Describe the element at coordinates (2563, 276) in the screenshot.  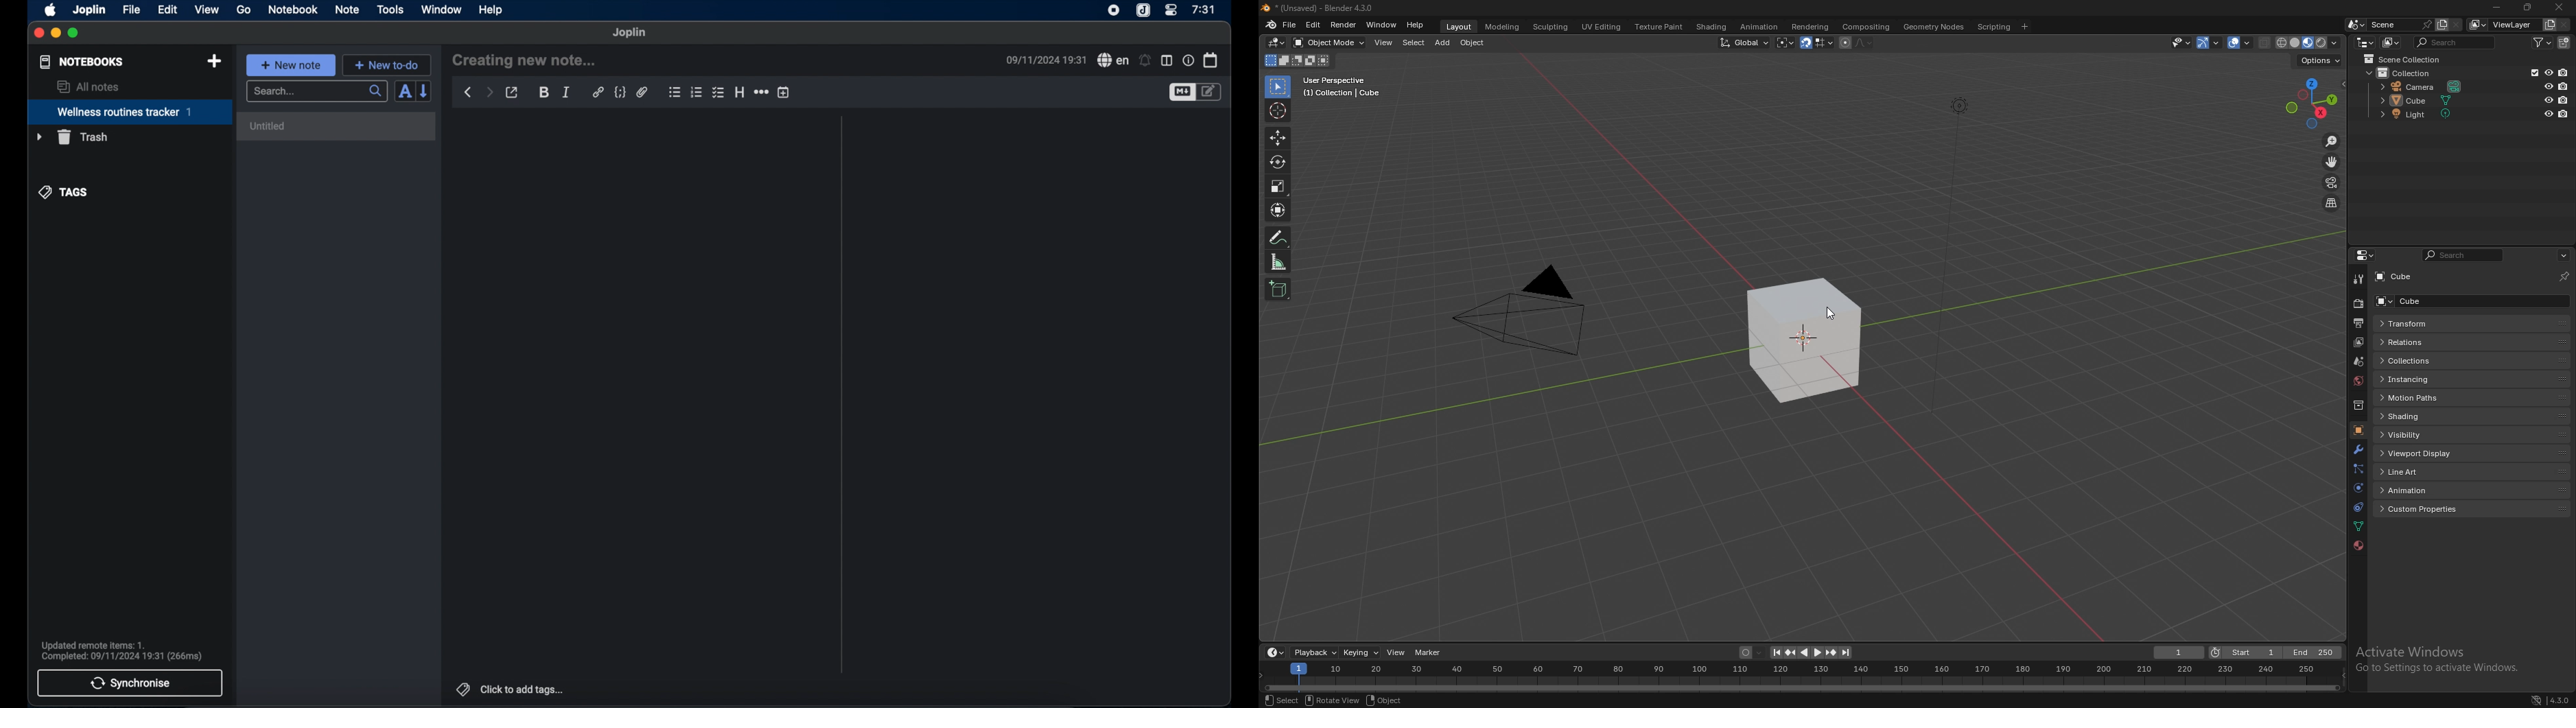
I see `toggle pin id` at that location.